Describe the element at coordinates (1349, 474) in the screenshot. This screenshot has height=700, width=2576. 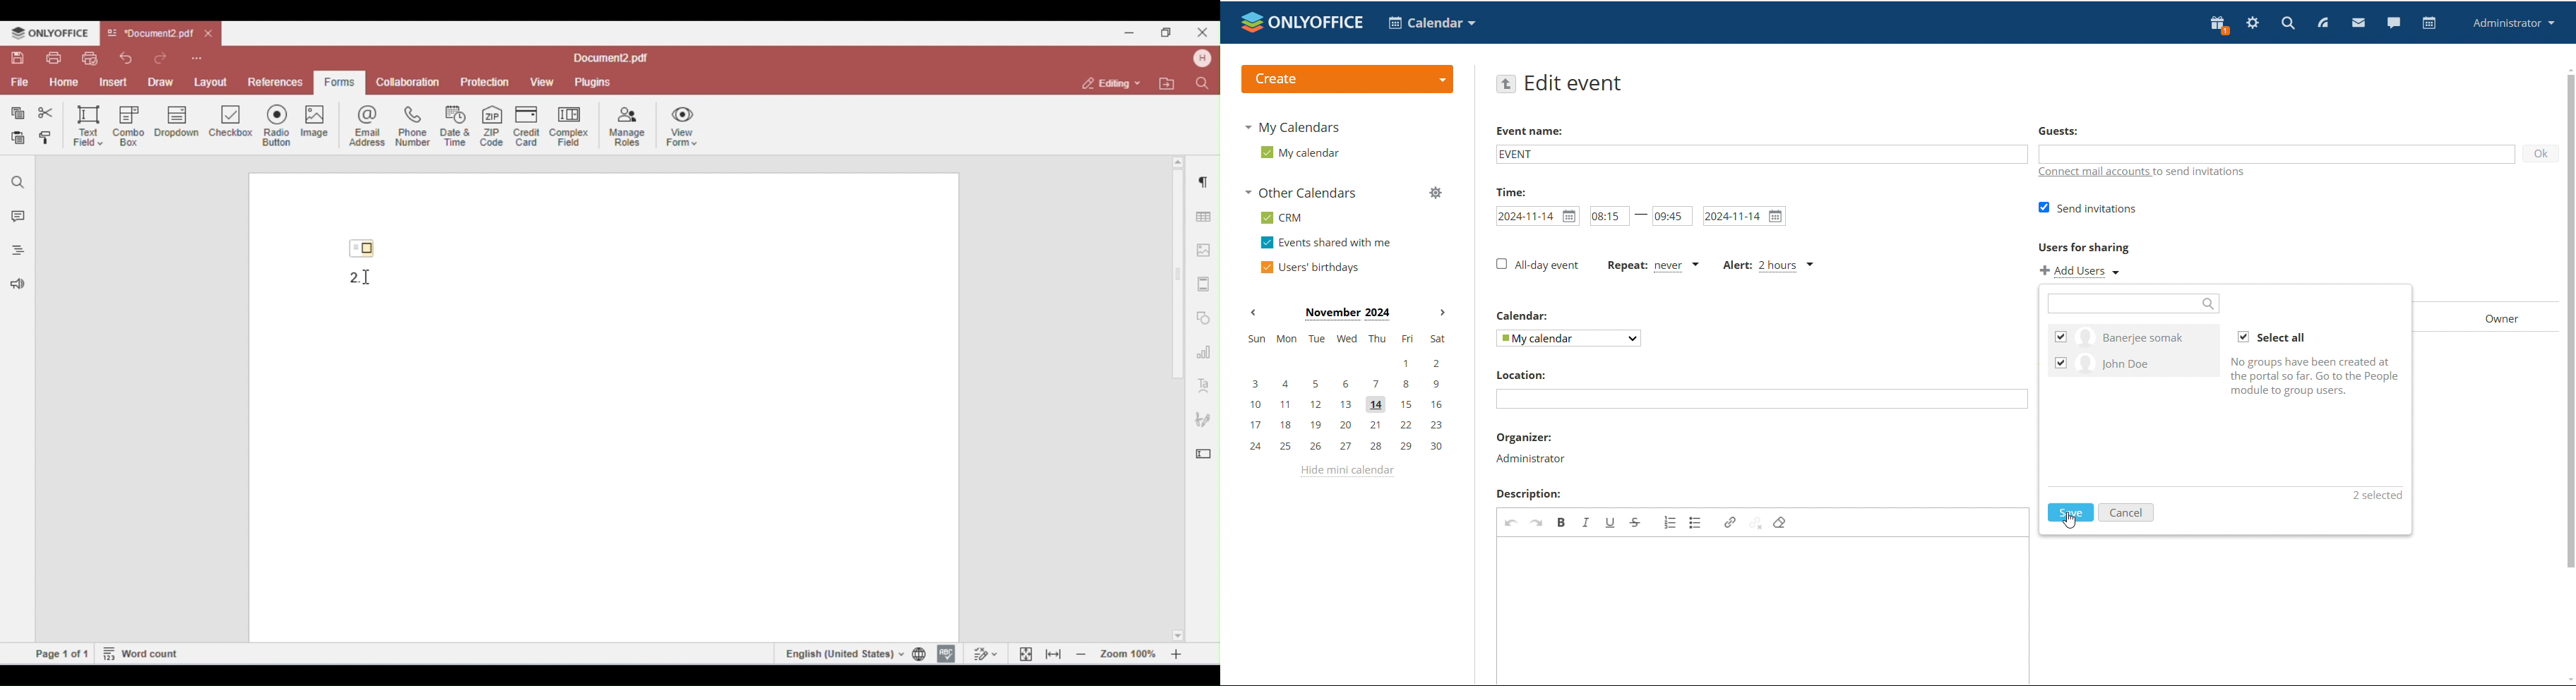
I see `hide mini calendar` at that location.